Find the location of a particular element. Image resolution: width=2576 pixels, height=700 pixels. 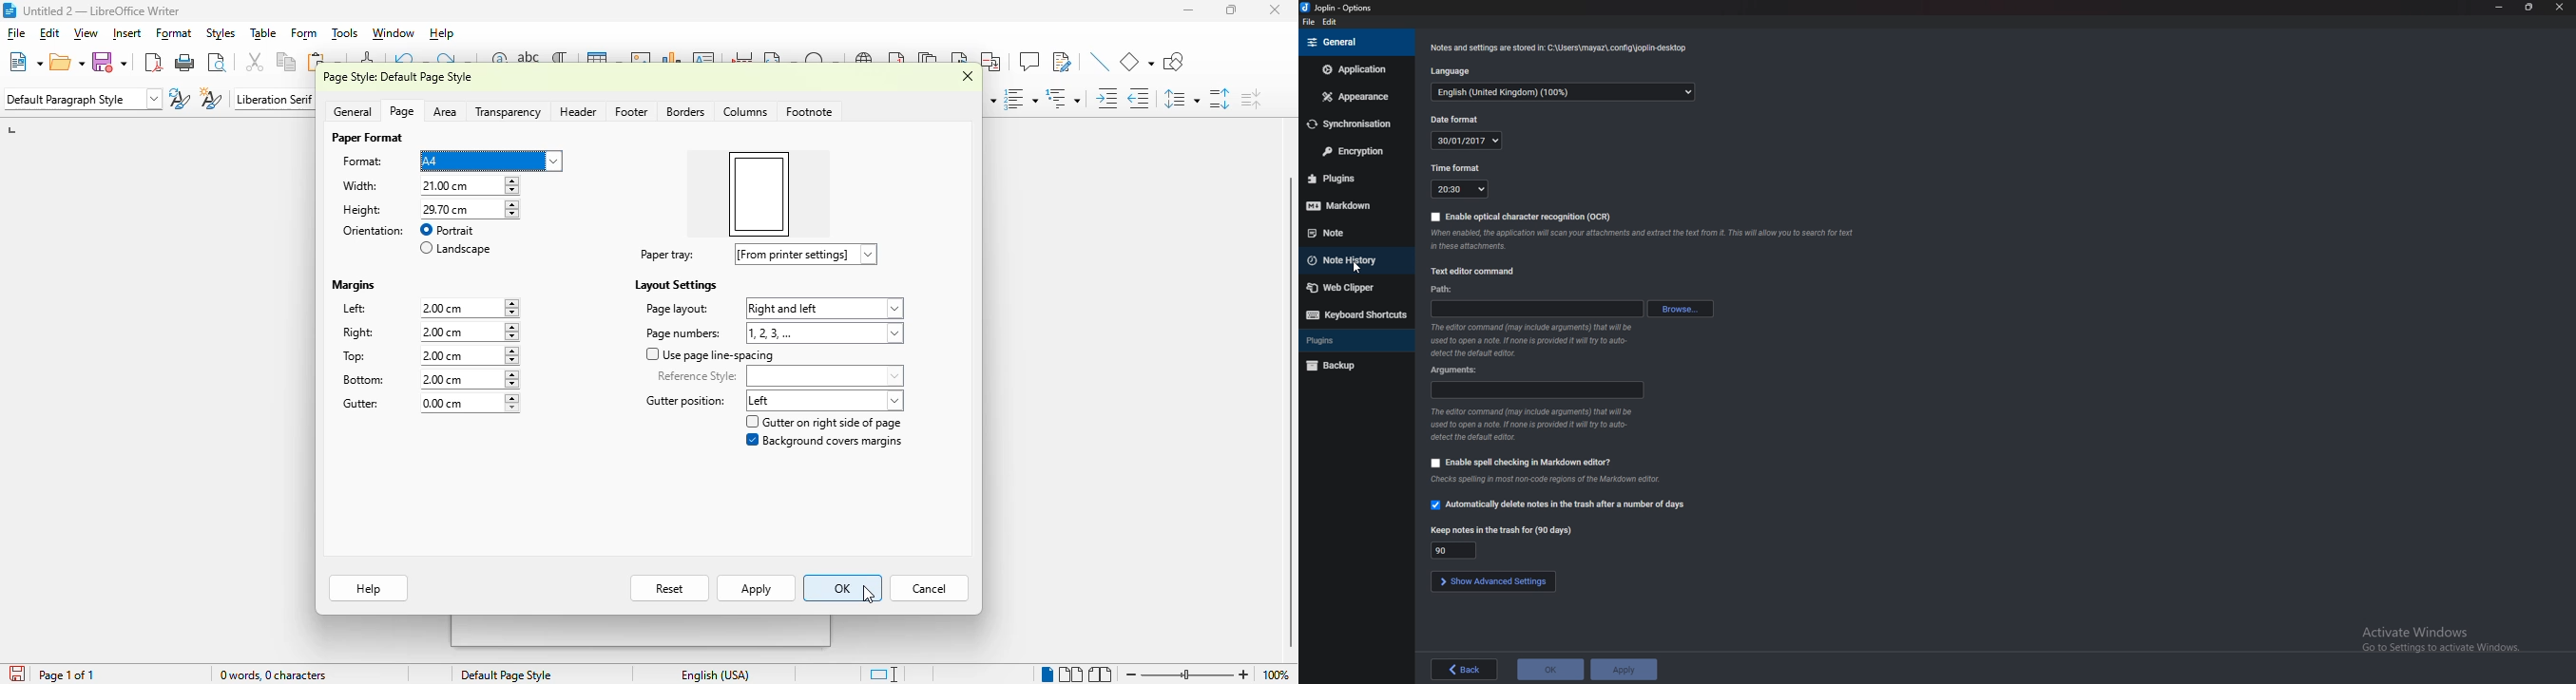

insert line is located at coordinates (1099, 61).